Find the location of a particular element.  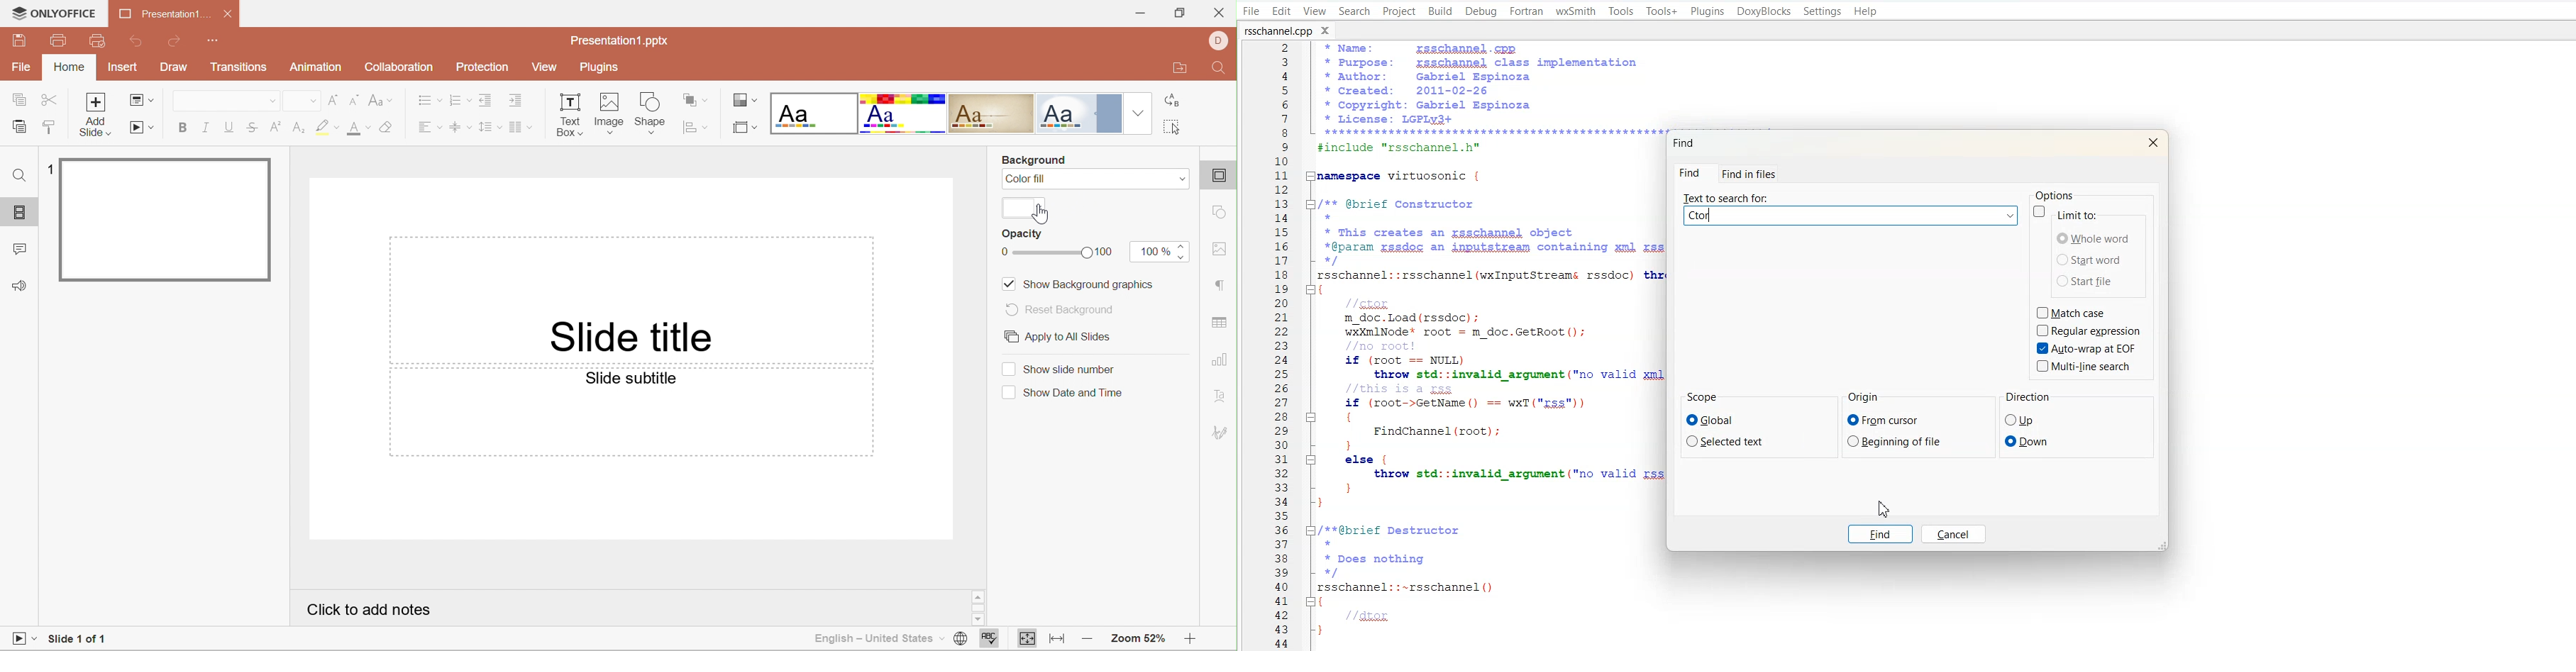

image settings is located at coordinates (1222, 249).